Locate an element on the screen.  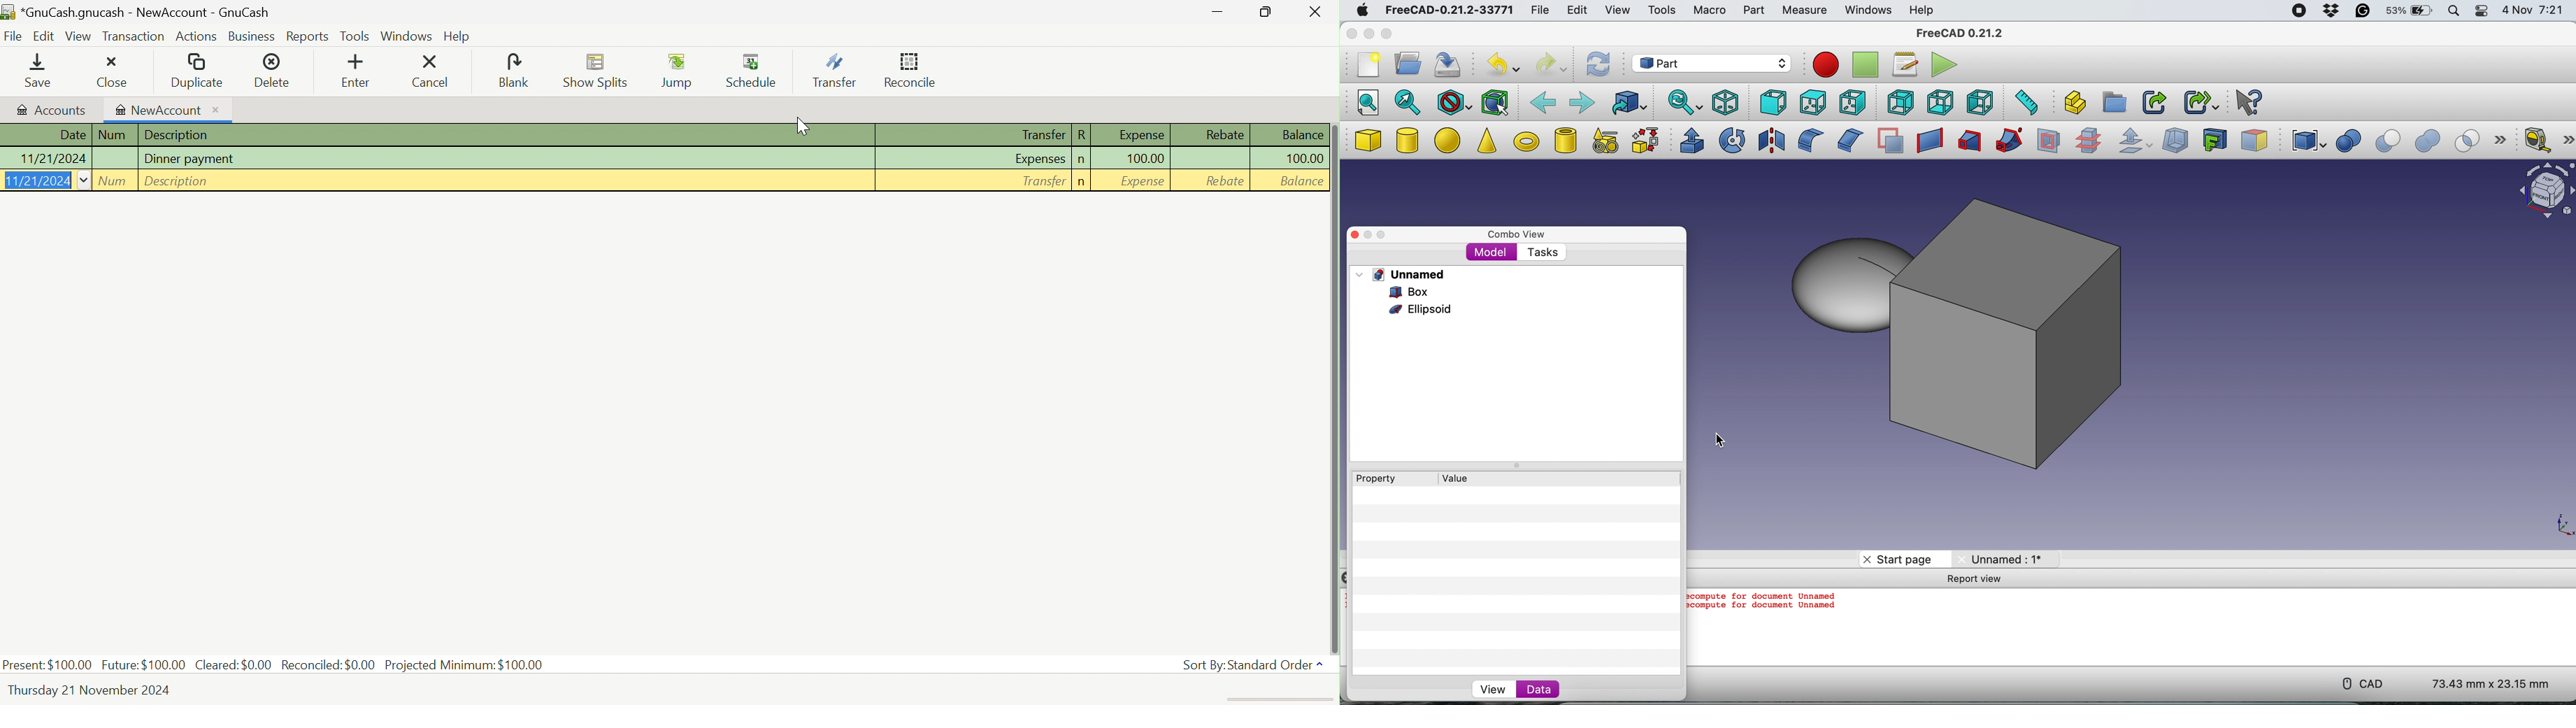
model is located at coordinates (1491, 252).